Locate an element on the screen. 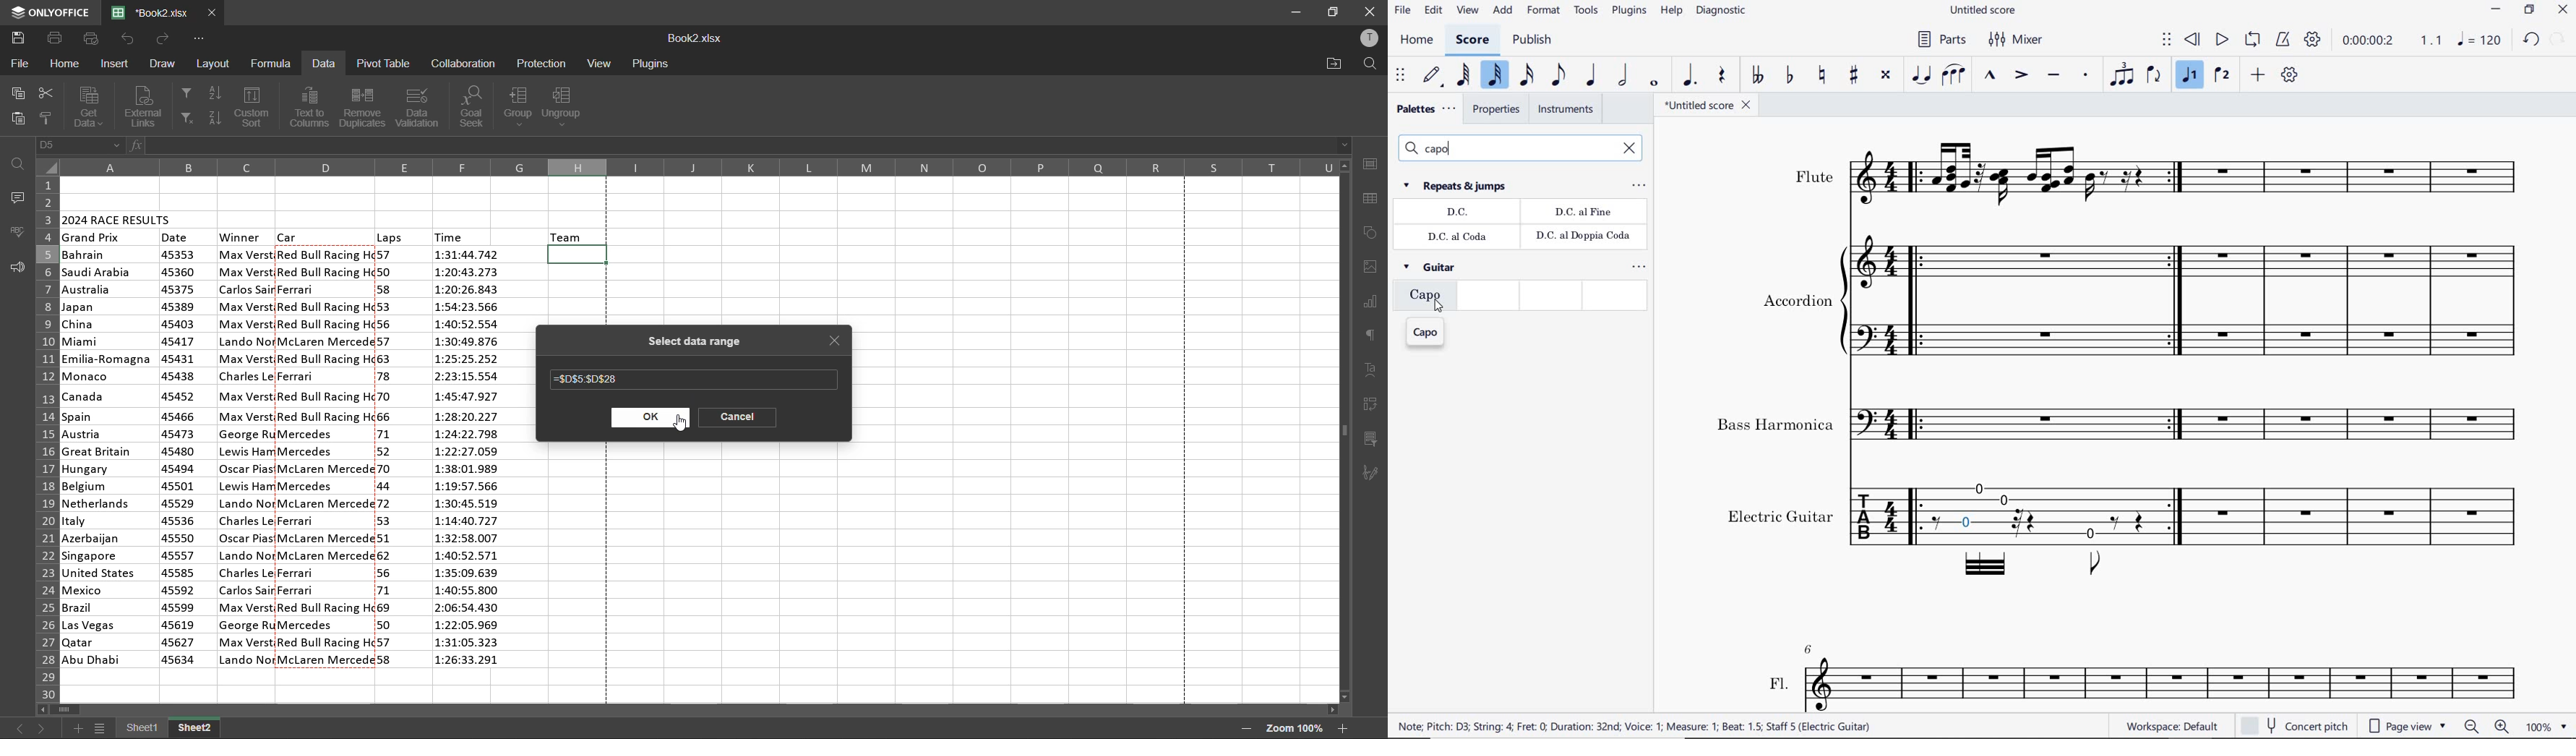 This screenshot has height=756, width=2576. palettes is located at coordinates (1425, 109).